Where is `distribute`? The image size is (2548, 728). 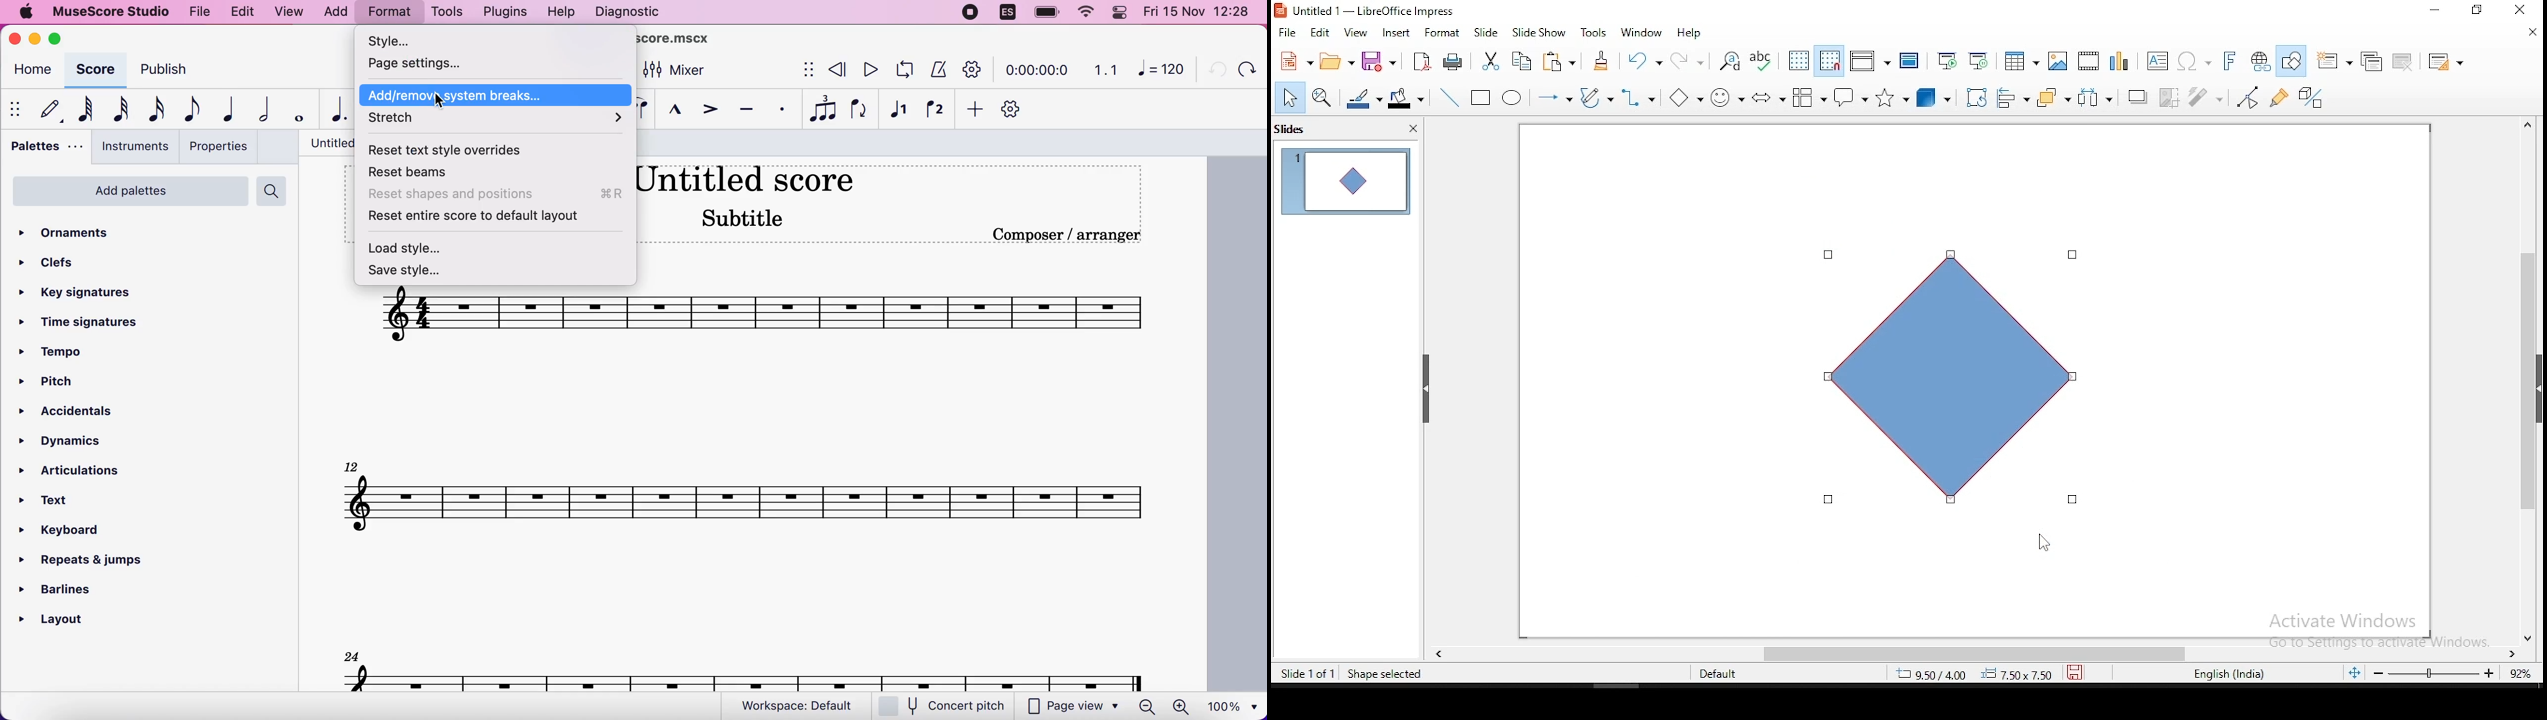
distribute is located at coordinates (2096, 96).